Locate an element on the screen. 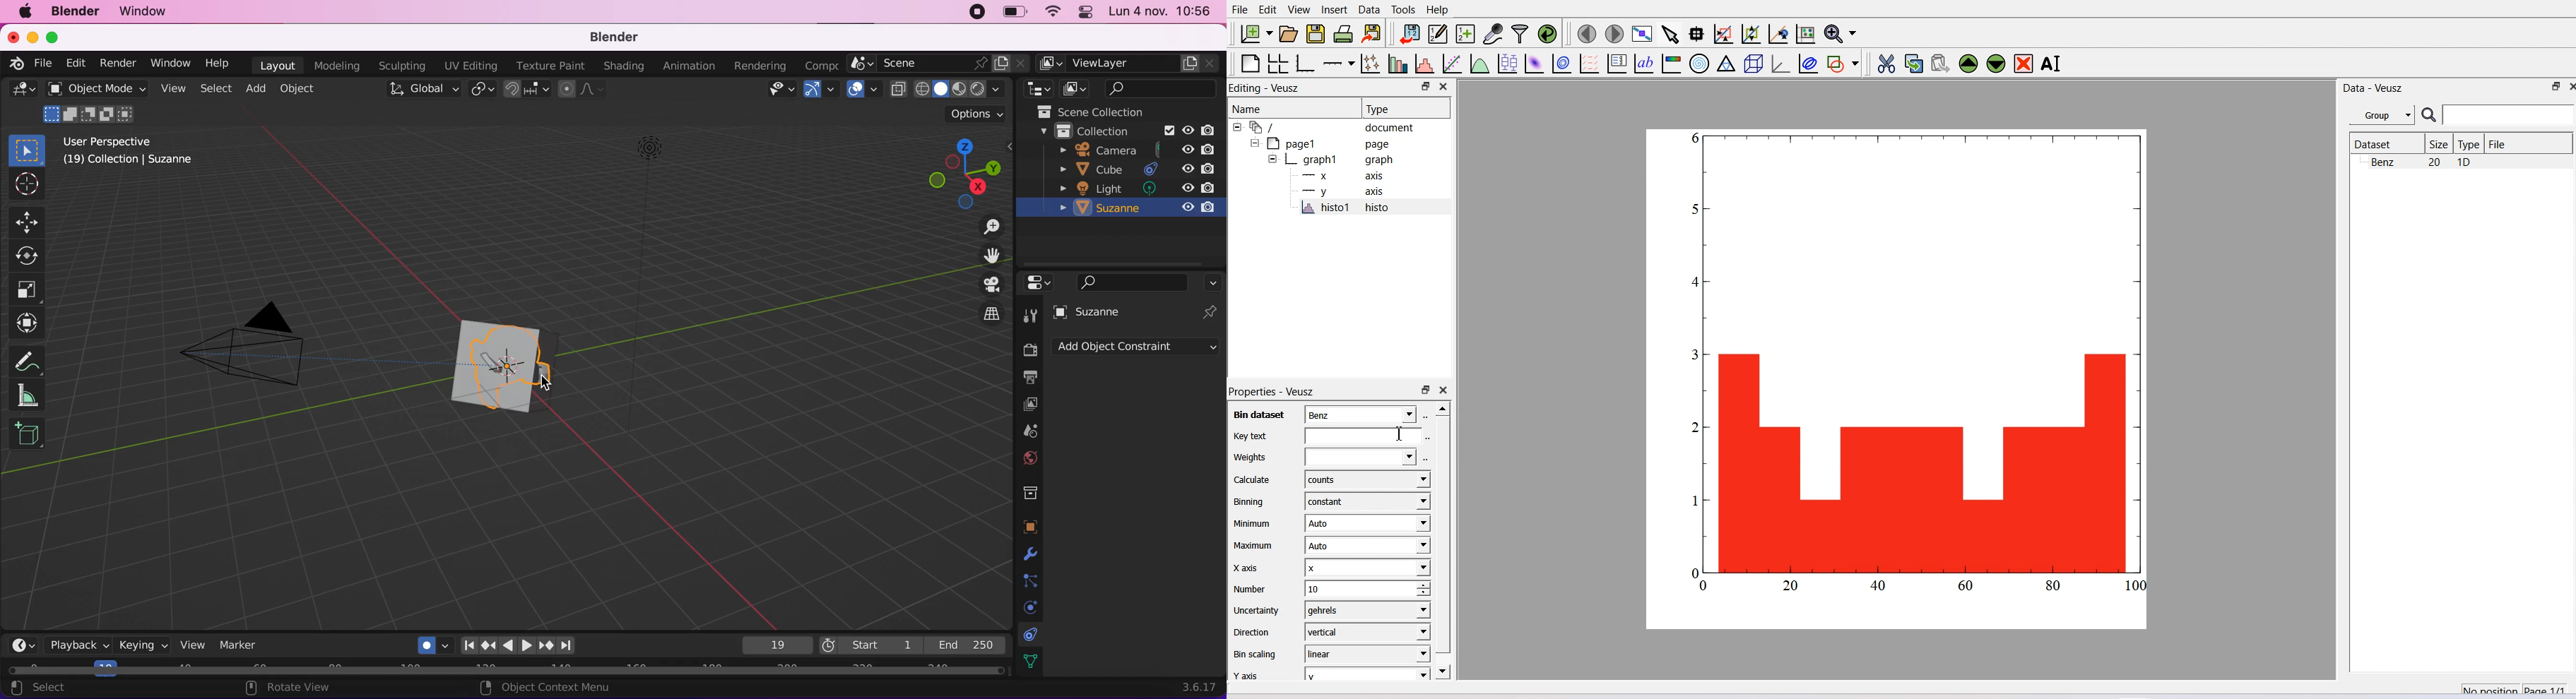 Image resolution: width=2576 pixels, height=700 pixels. scene is located at coordinates (1029, 430).